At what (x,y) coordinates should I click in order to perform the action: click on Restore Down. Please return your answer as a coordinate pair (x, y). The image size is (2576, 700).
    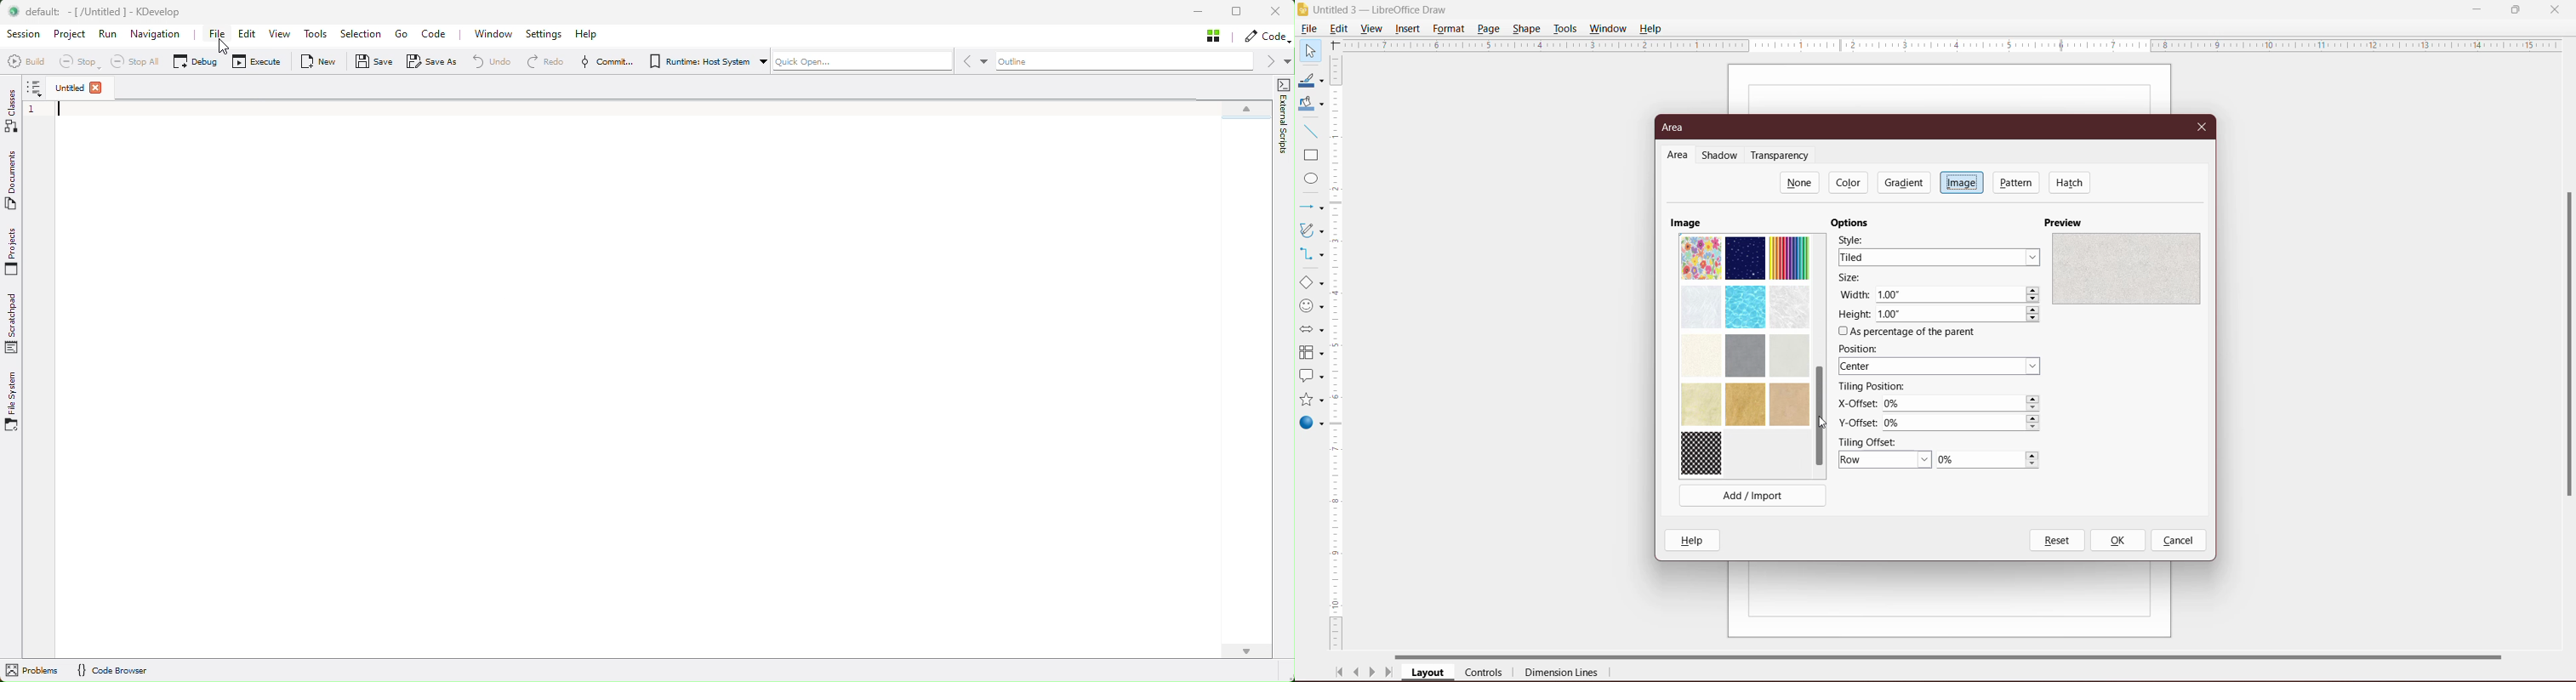
    Looking at the image, I should click on (2516, 9).